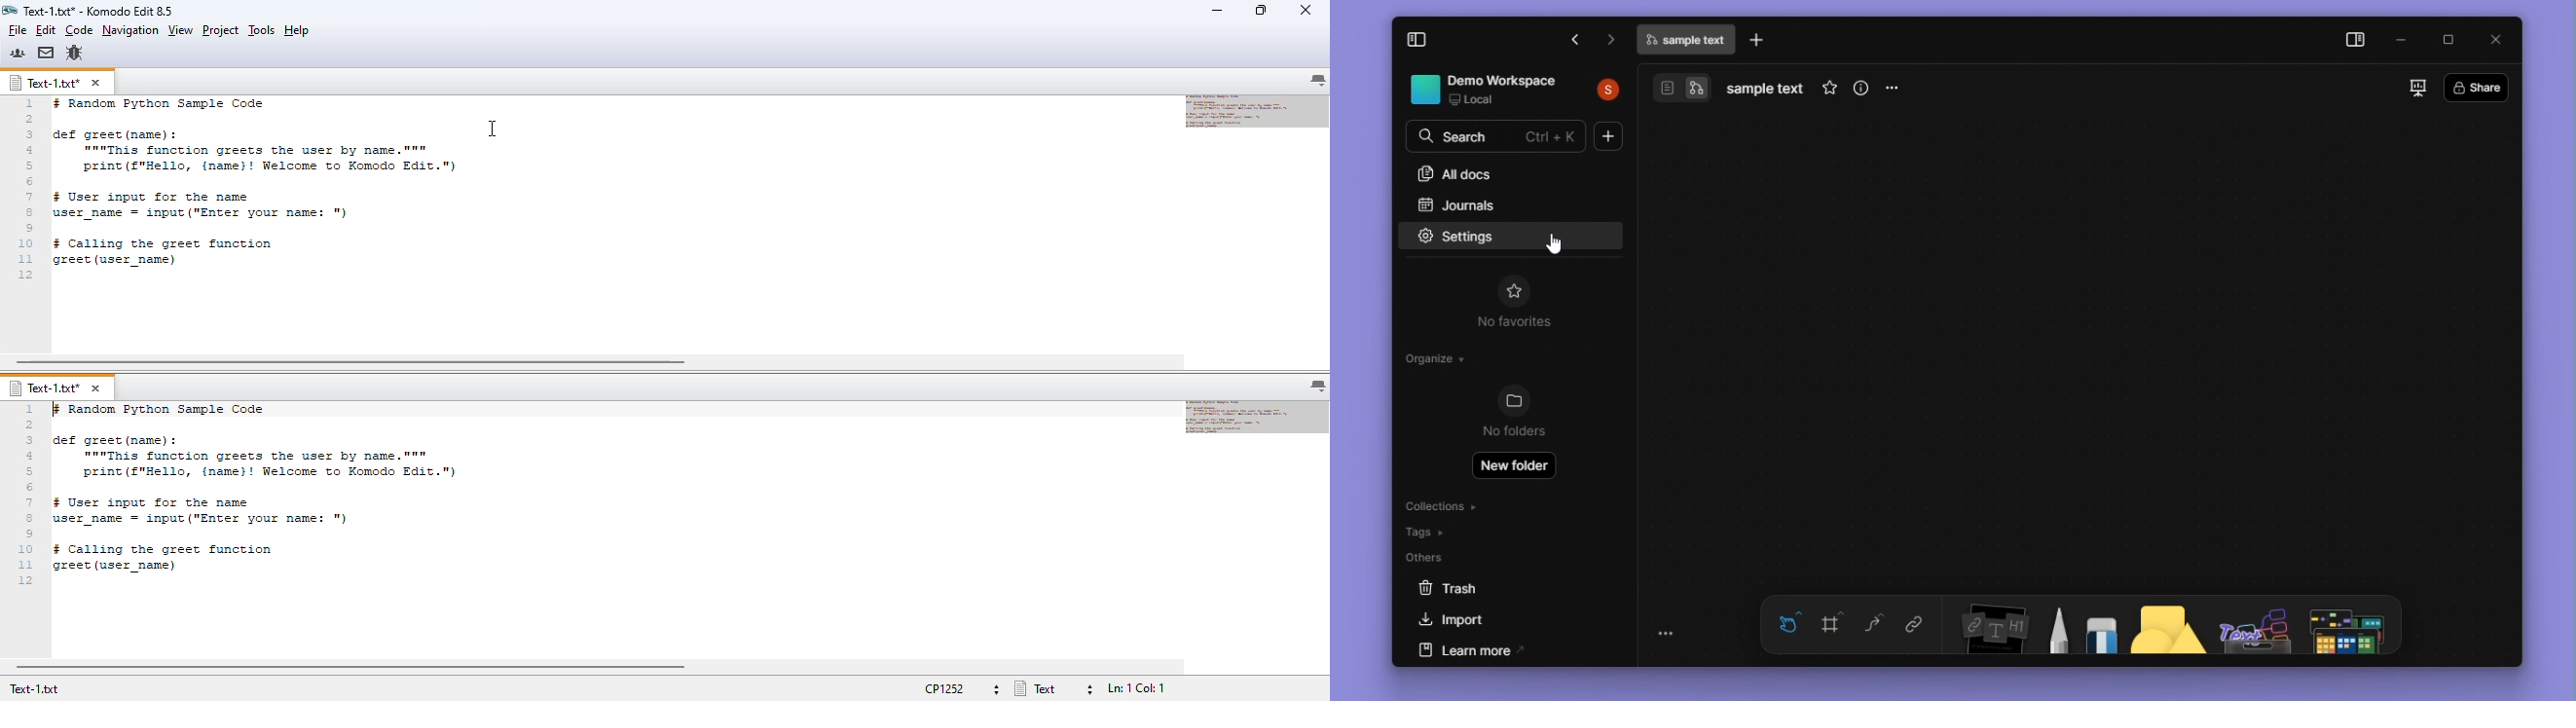 Image resolution: width=2576 pixels, height=728 pixels. I want to click on more info, so click(1864, 87).